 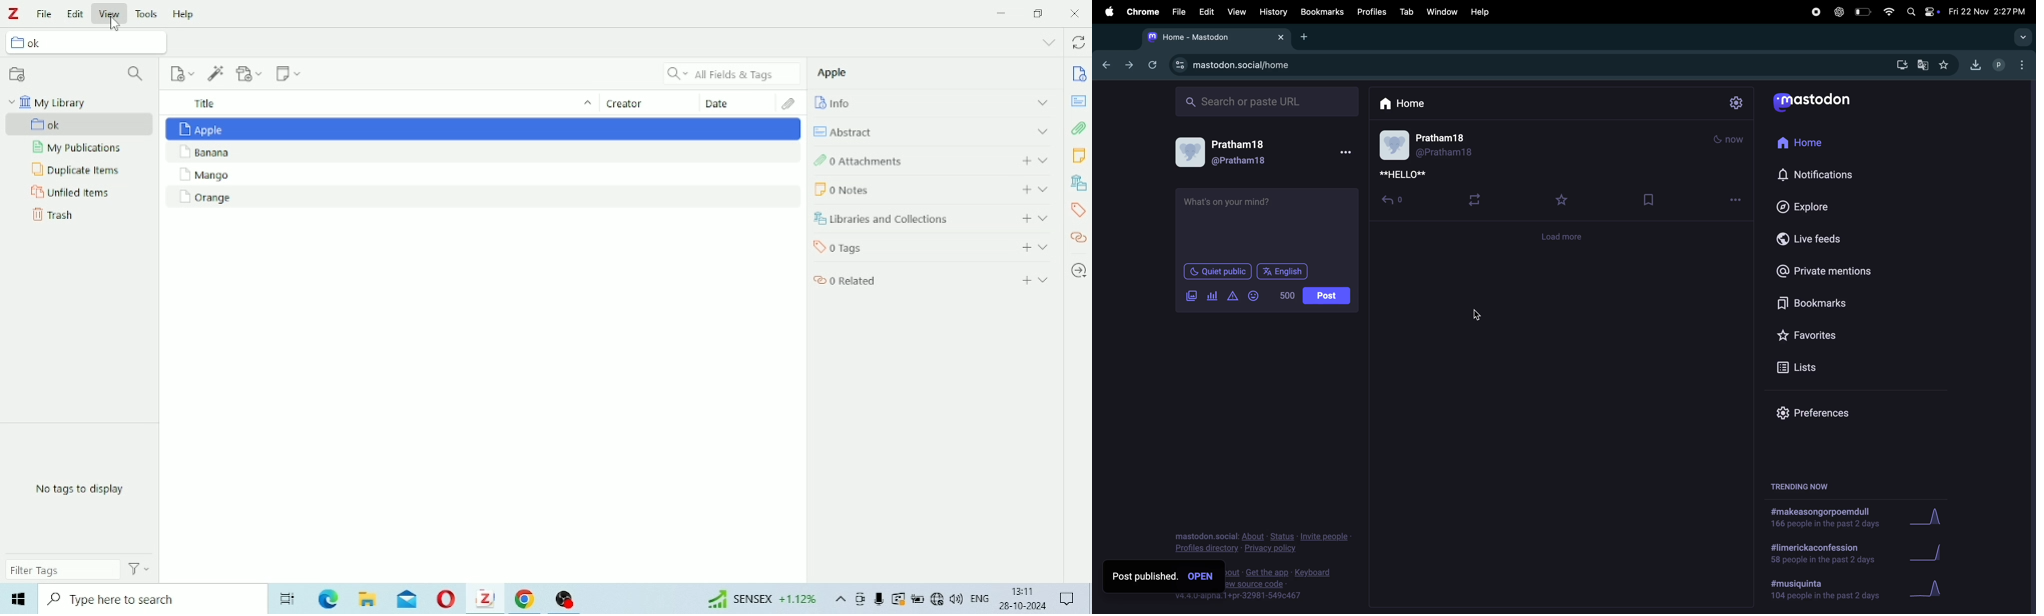 What do you see at coordinates (839, 601) in the screenshot?
I see `Show hidden icons` at bounding box center [839, 601].